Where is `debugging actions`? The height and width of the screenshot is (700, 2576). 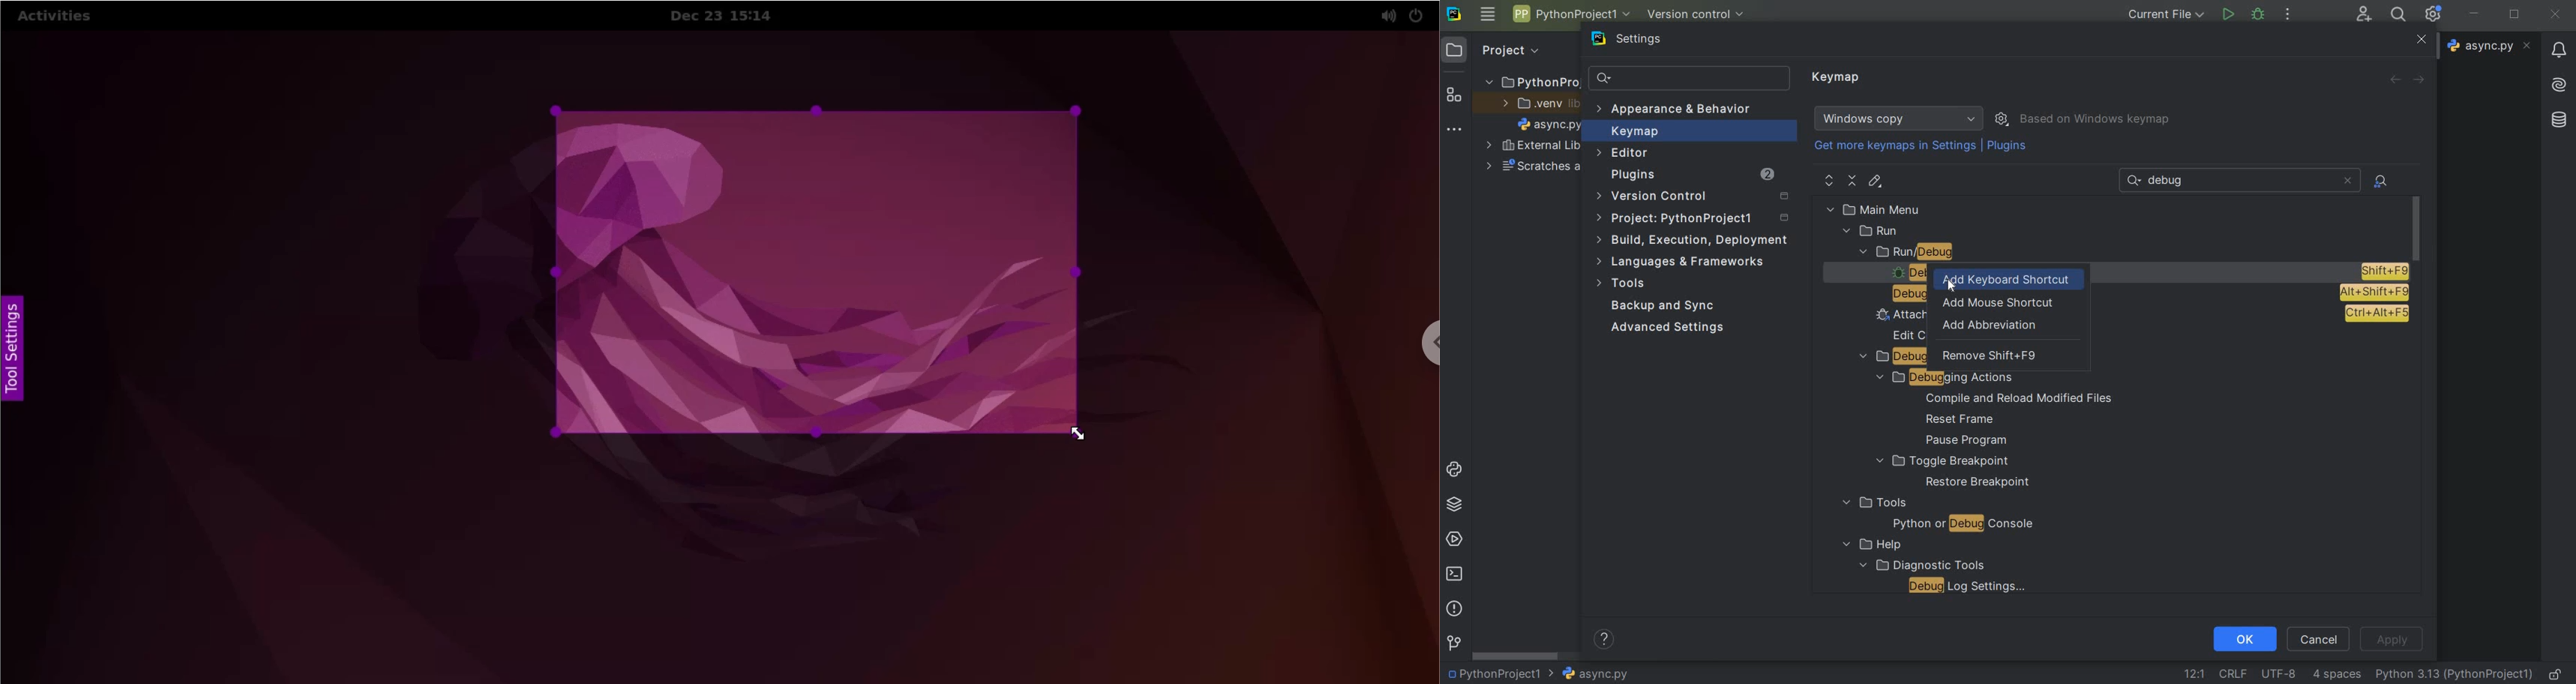 debugging actions is located at coordinates (1939, 378).